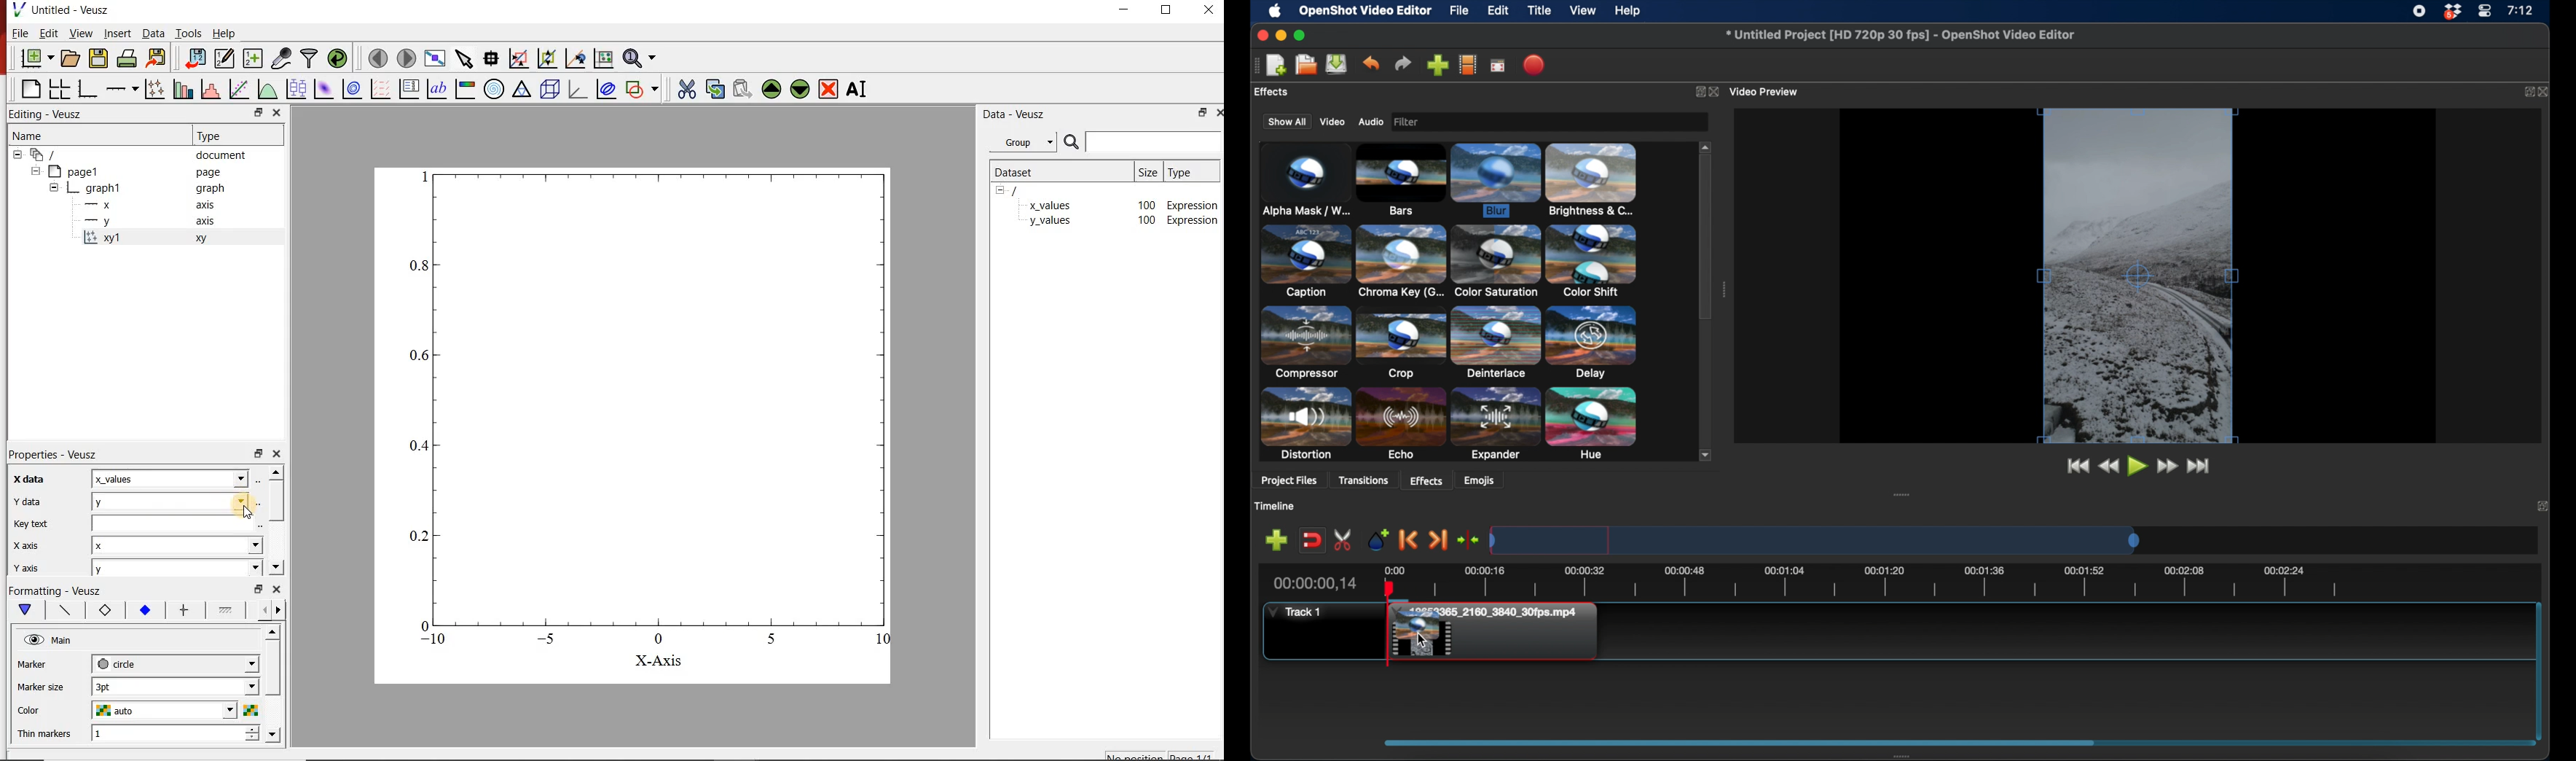 Image resolution: width=2576 pixels, height=784 pixels. What do you see at coordinates (688, 90) in the screenshot?
I see `cut the selected widget` at bounding box center [688, 90].